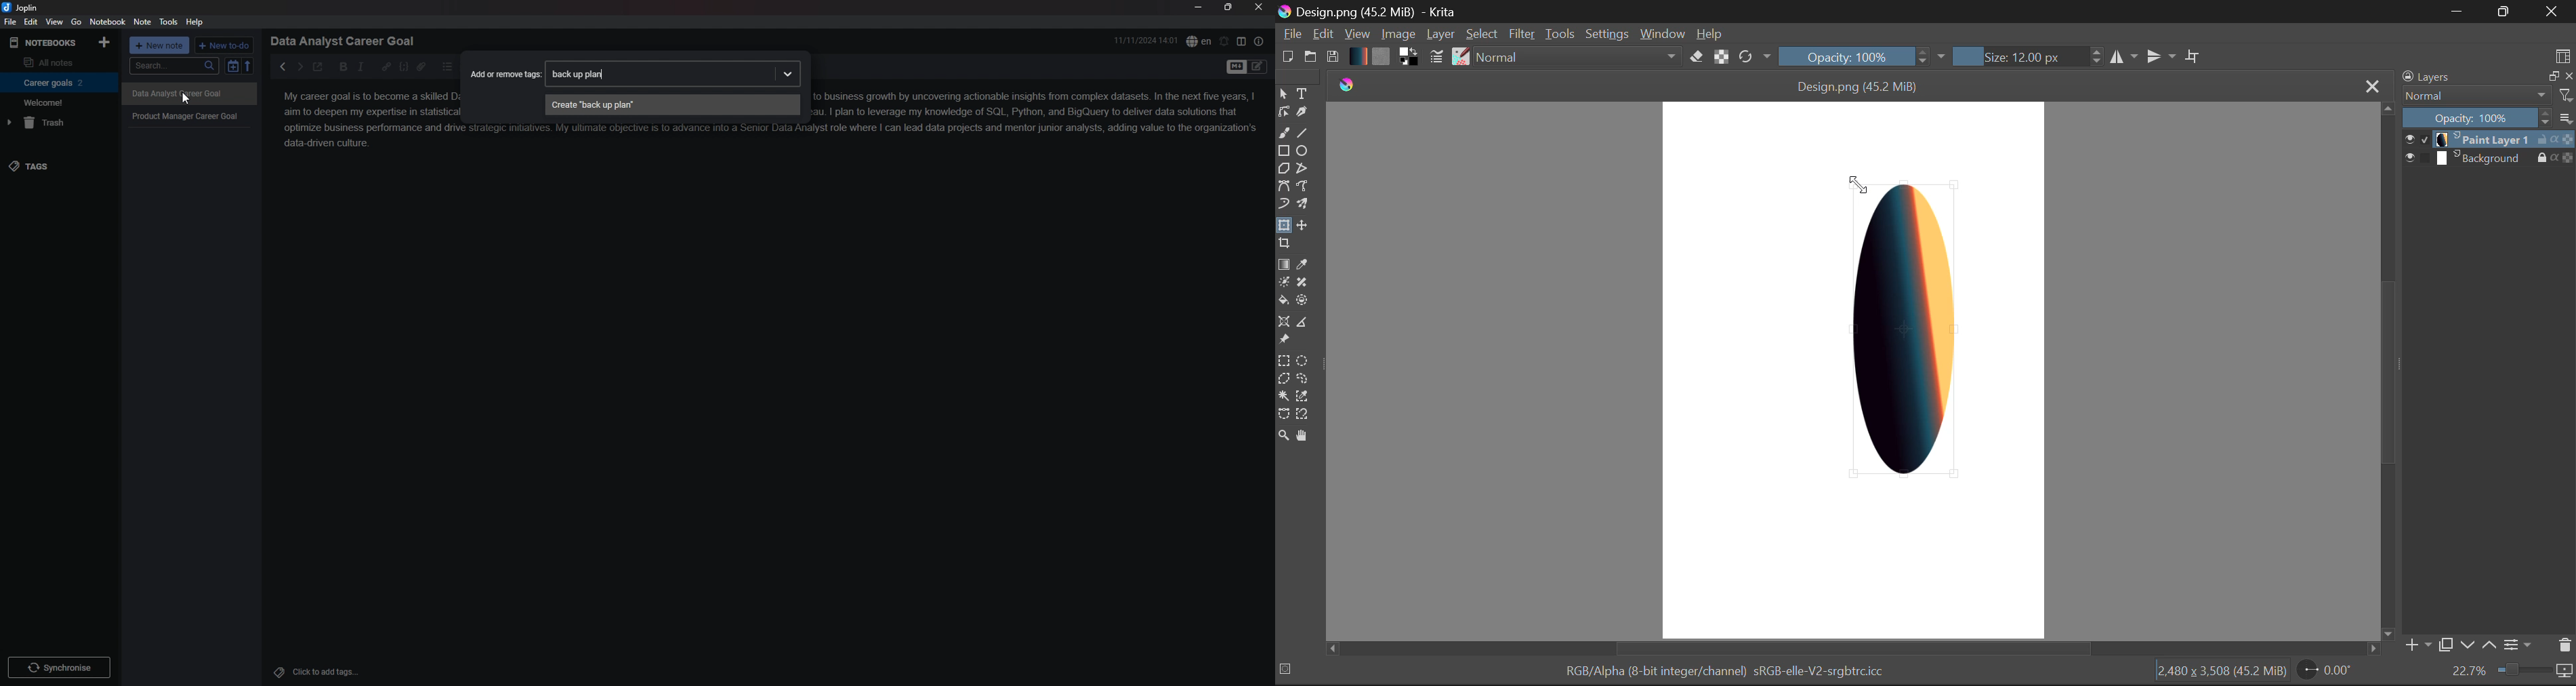 The image size is (2576, 700). I want to click on Transform Layer Selected, so click(1283, 226).